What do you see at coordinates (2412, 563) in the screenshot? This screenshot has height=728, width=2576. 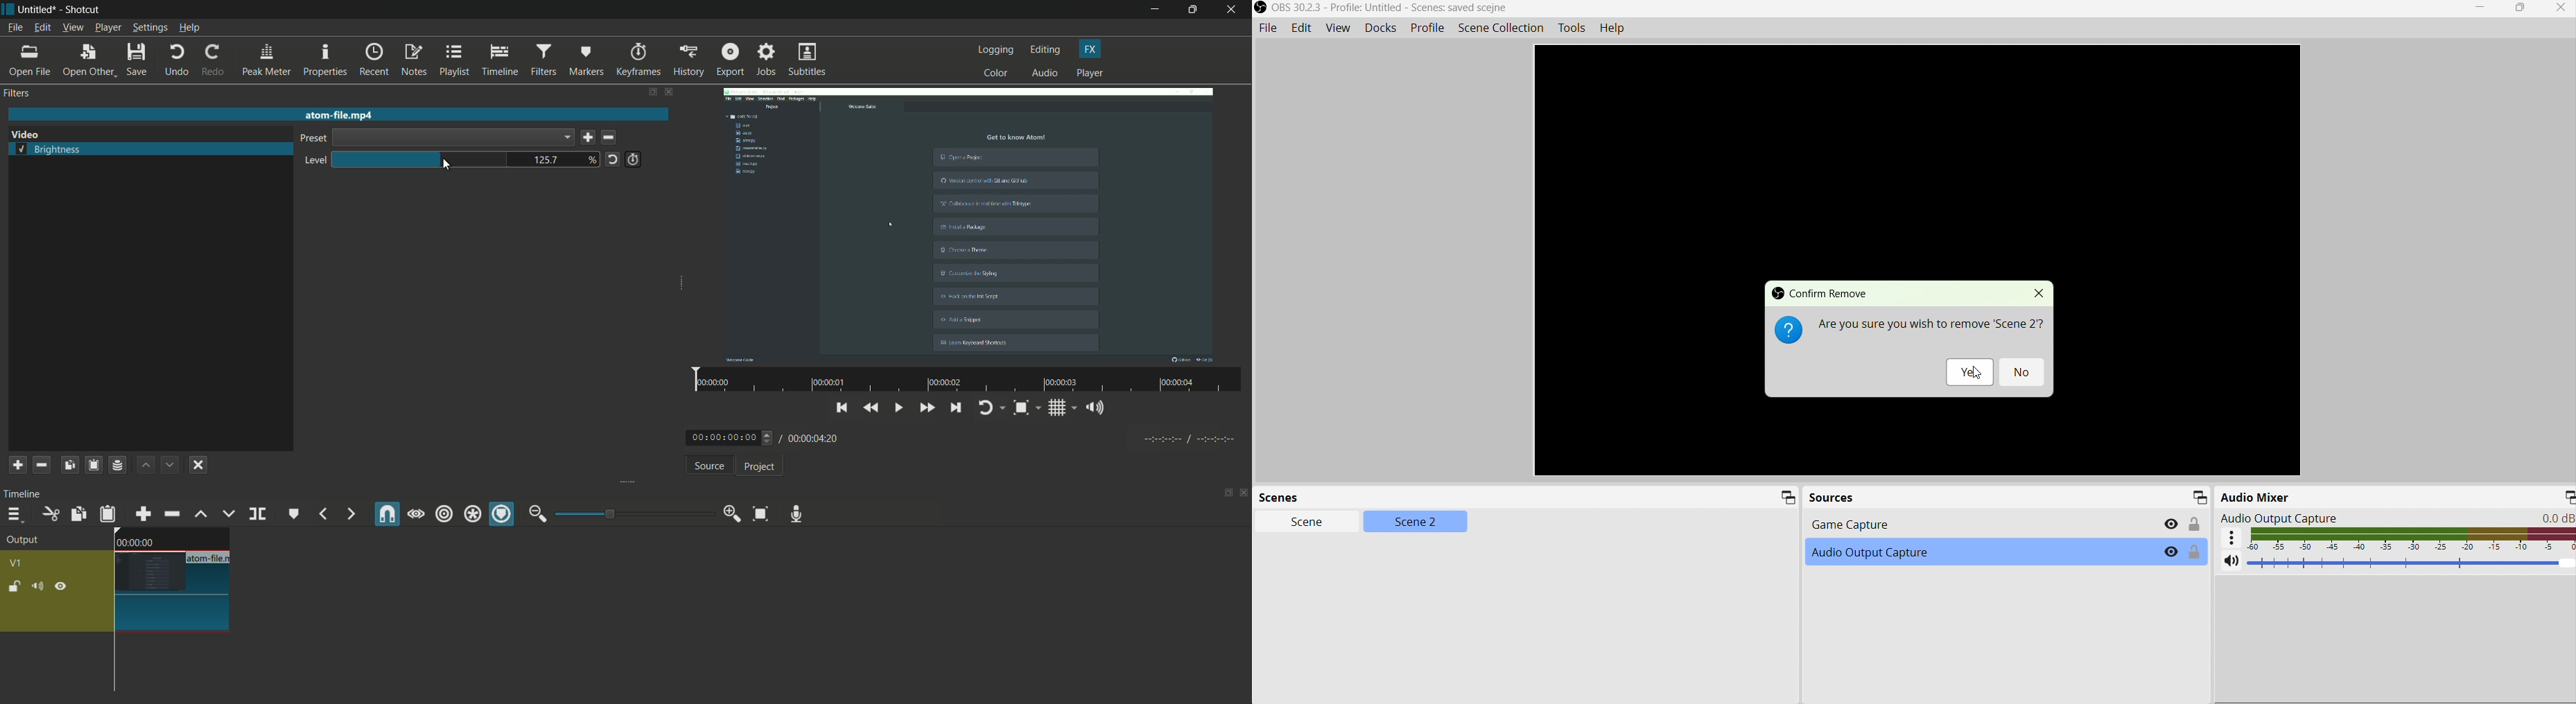 I see `Volume Adjuster` at bounding box center [2412, 563].